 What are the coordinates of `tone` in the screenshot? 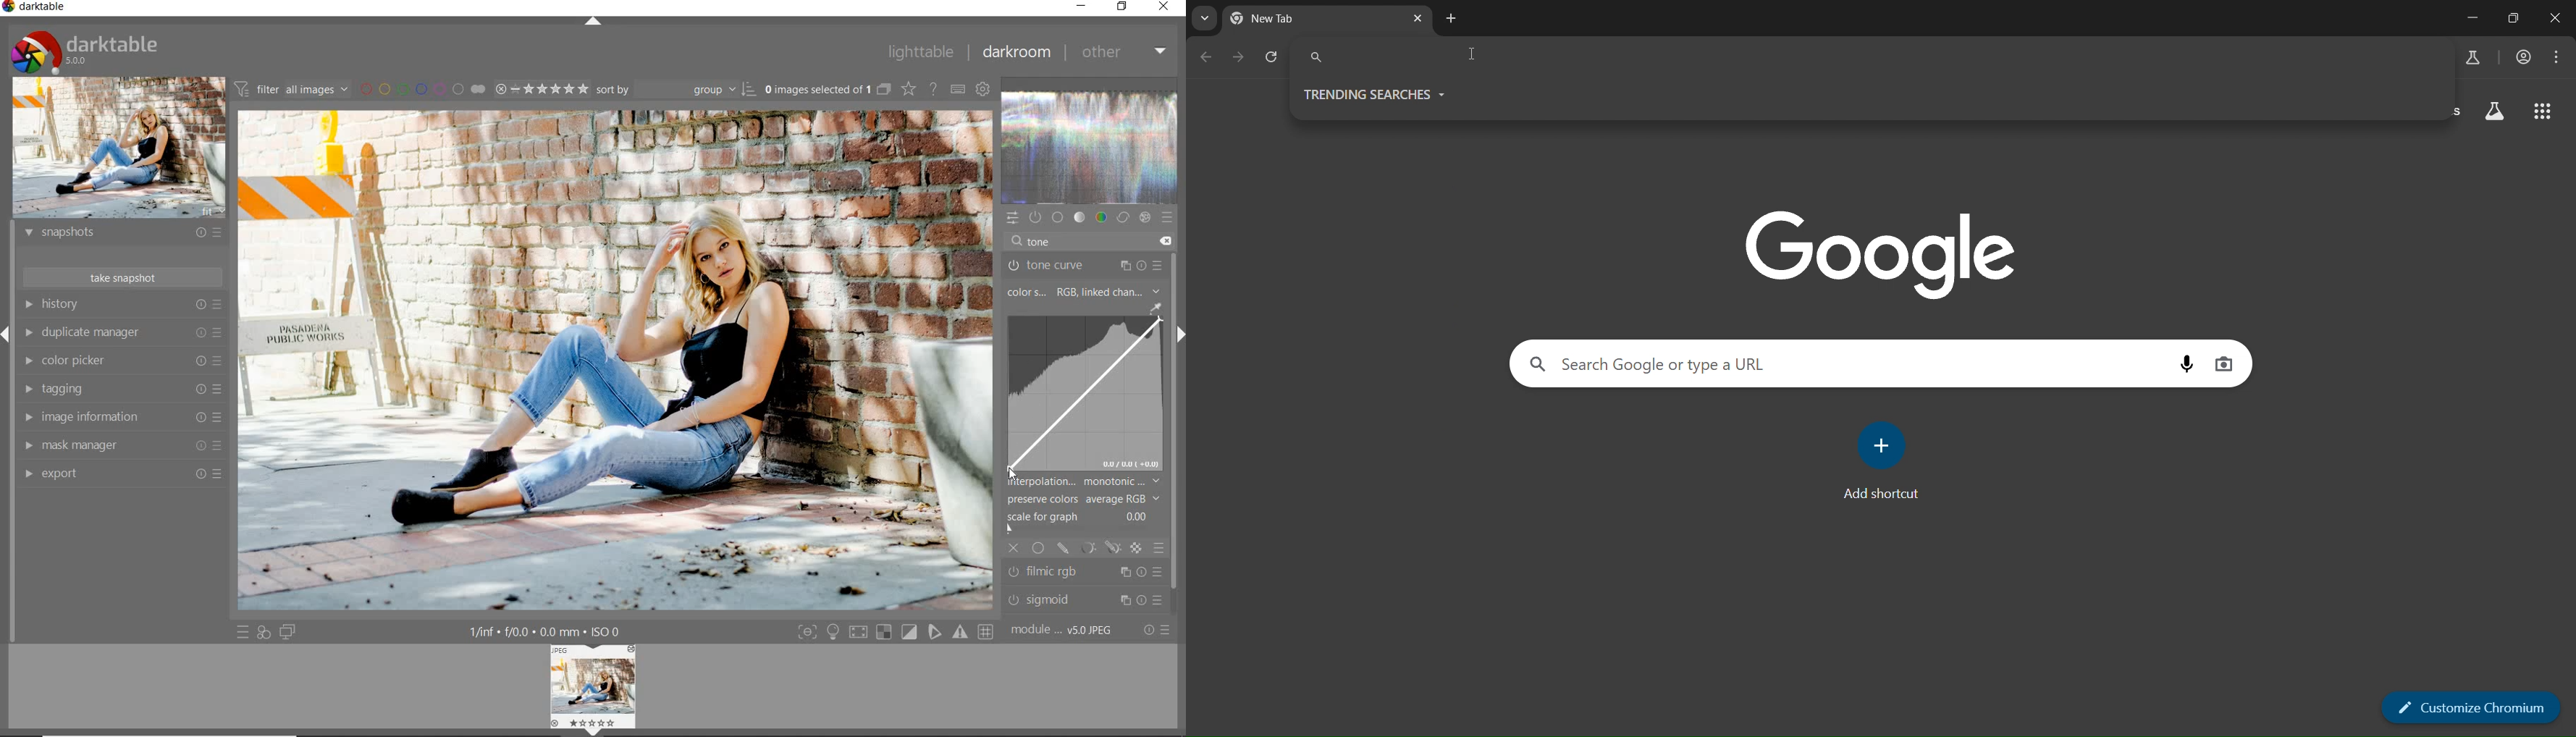 It's located at (1080, 218).